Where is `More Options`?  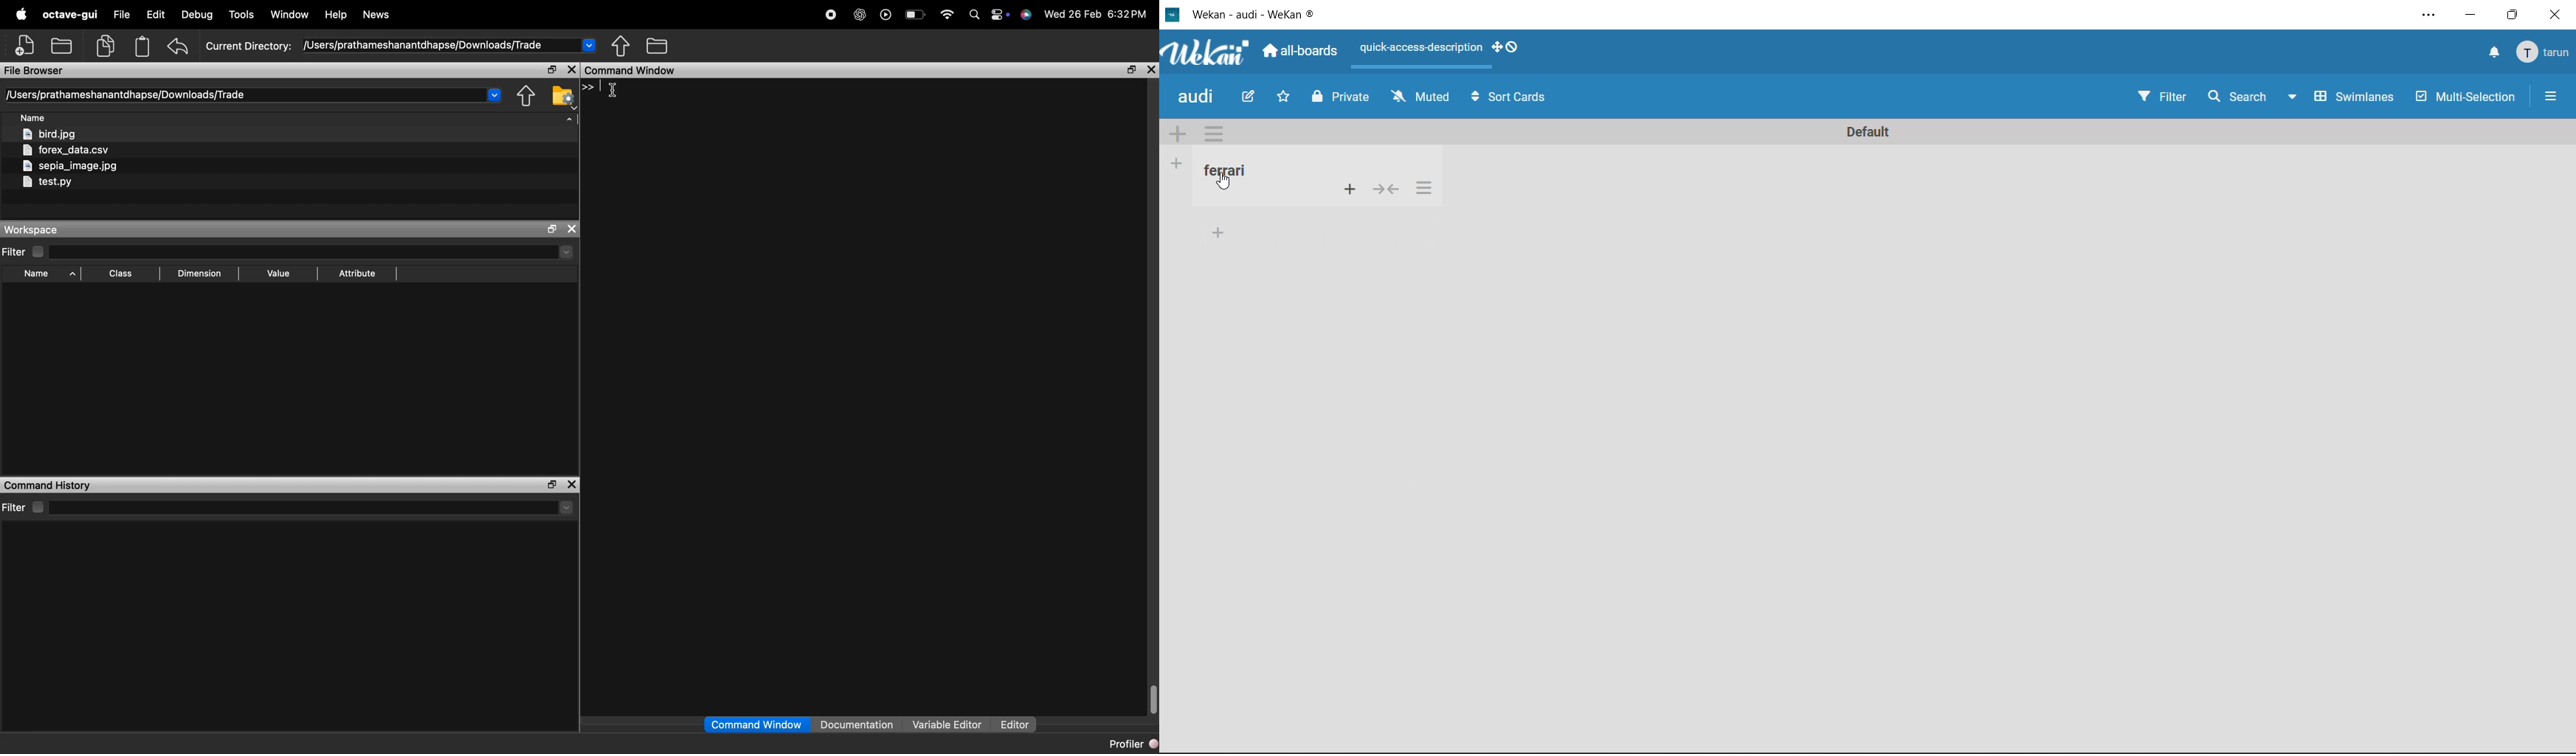
More Options is located at coordinates (2558, 94).